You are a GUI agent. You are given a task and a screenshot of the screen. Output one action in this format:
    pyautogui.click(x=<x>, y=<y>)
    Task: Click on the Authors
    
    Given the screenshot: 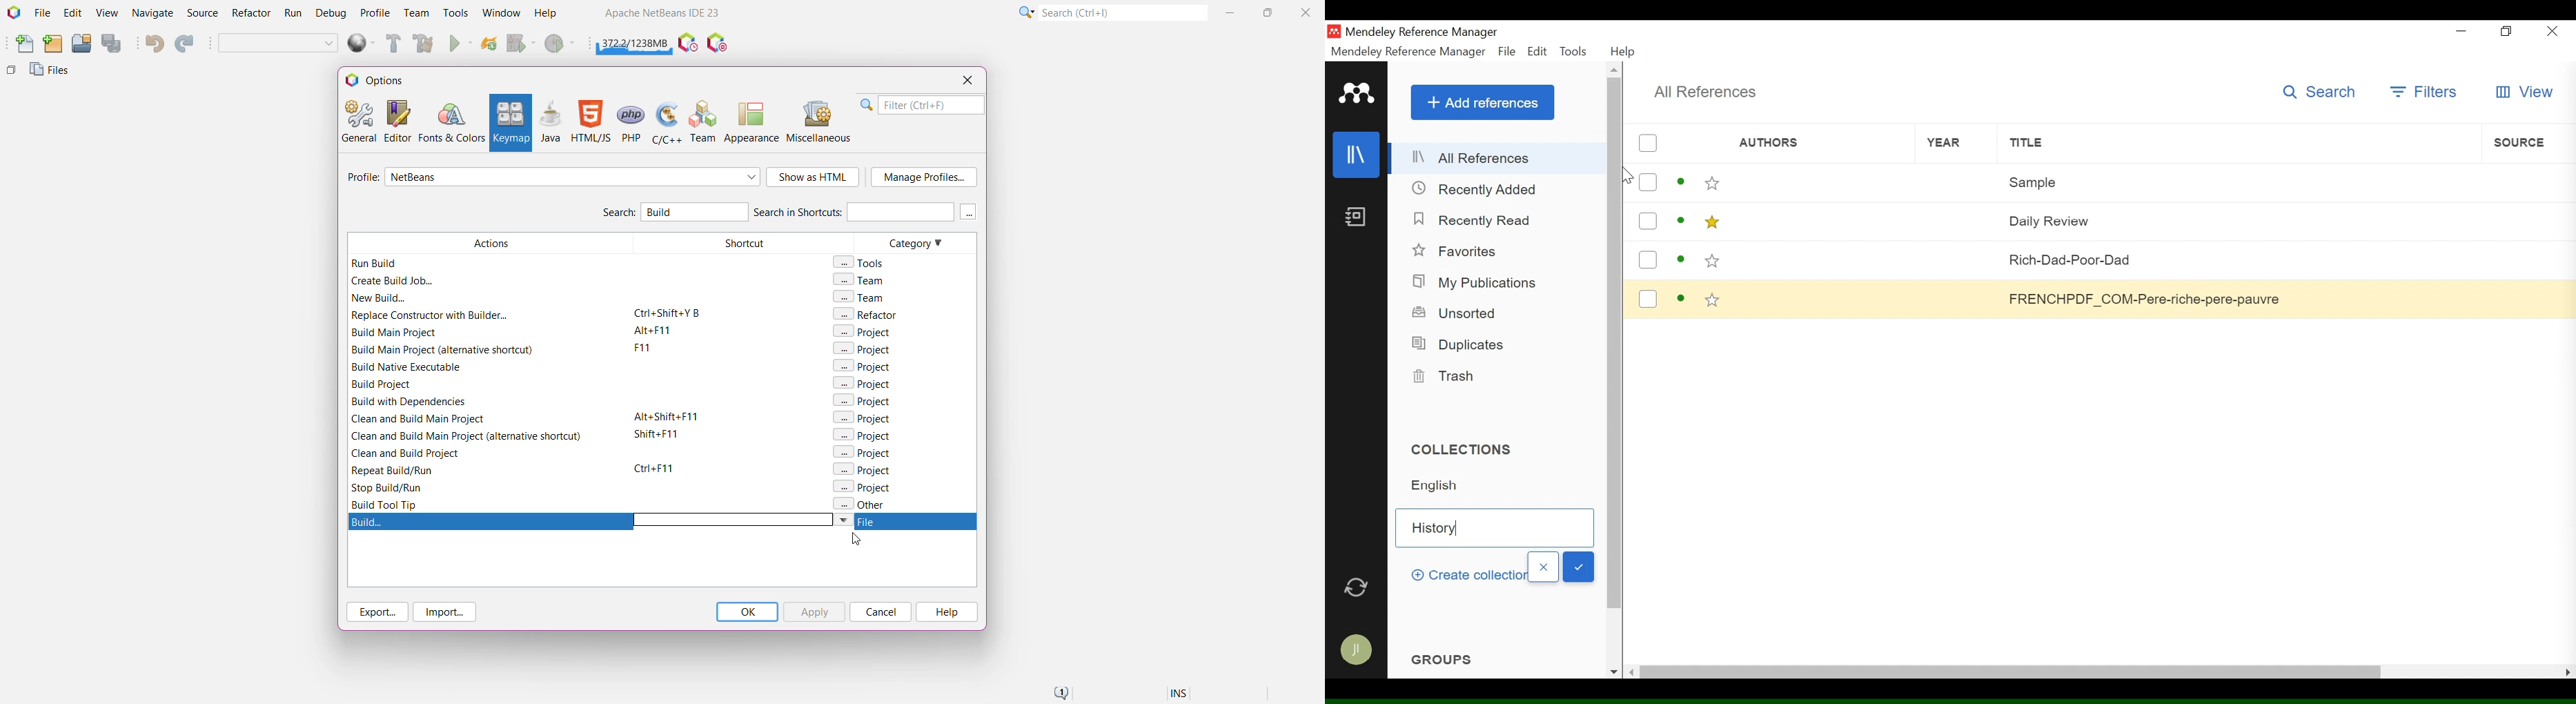 What is the action you would take?
    pyautogui.click(x=1822, y=300)
    